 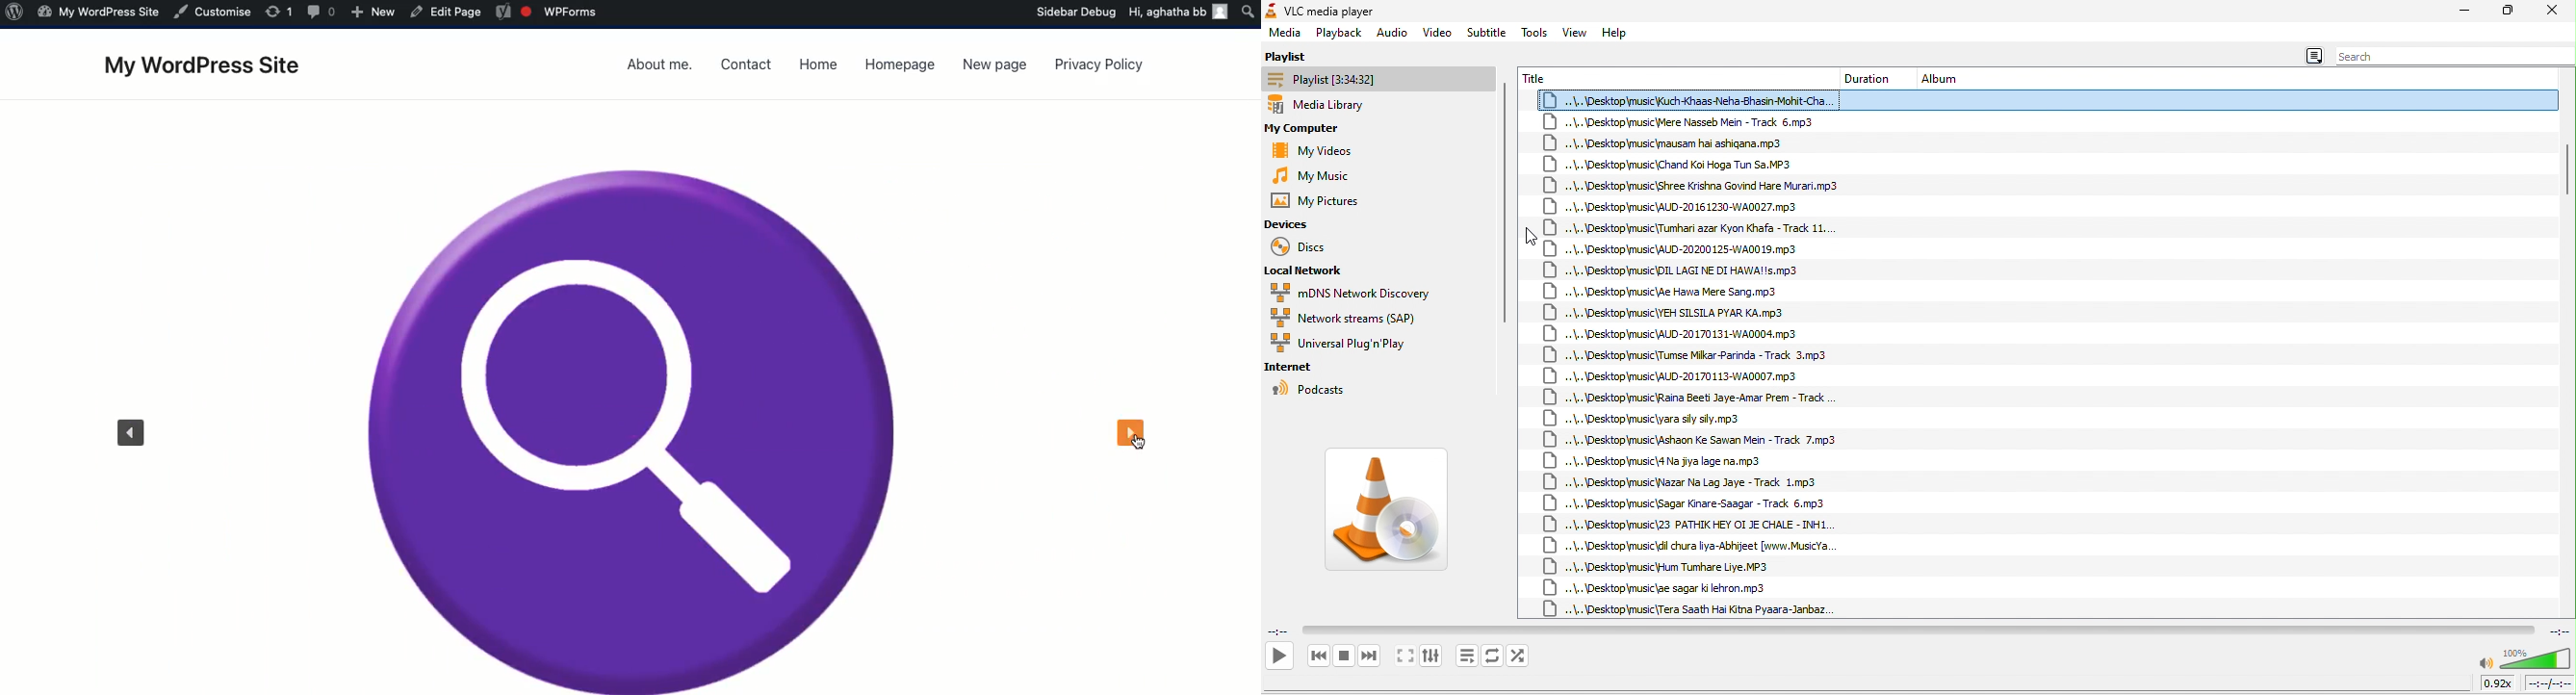 I want to click on playlist [3:34:32], so click(x=1377, y=78).